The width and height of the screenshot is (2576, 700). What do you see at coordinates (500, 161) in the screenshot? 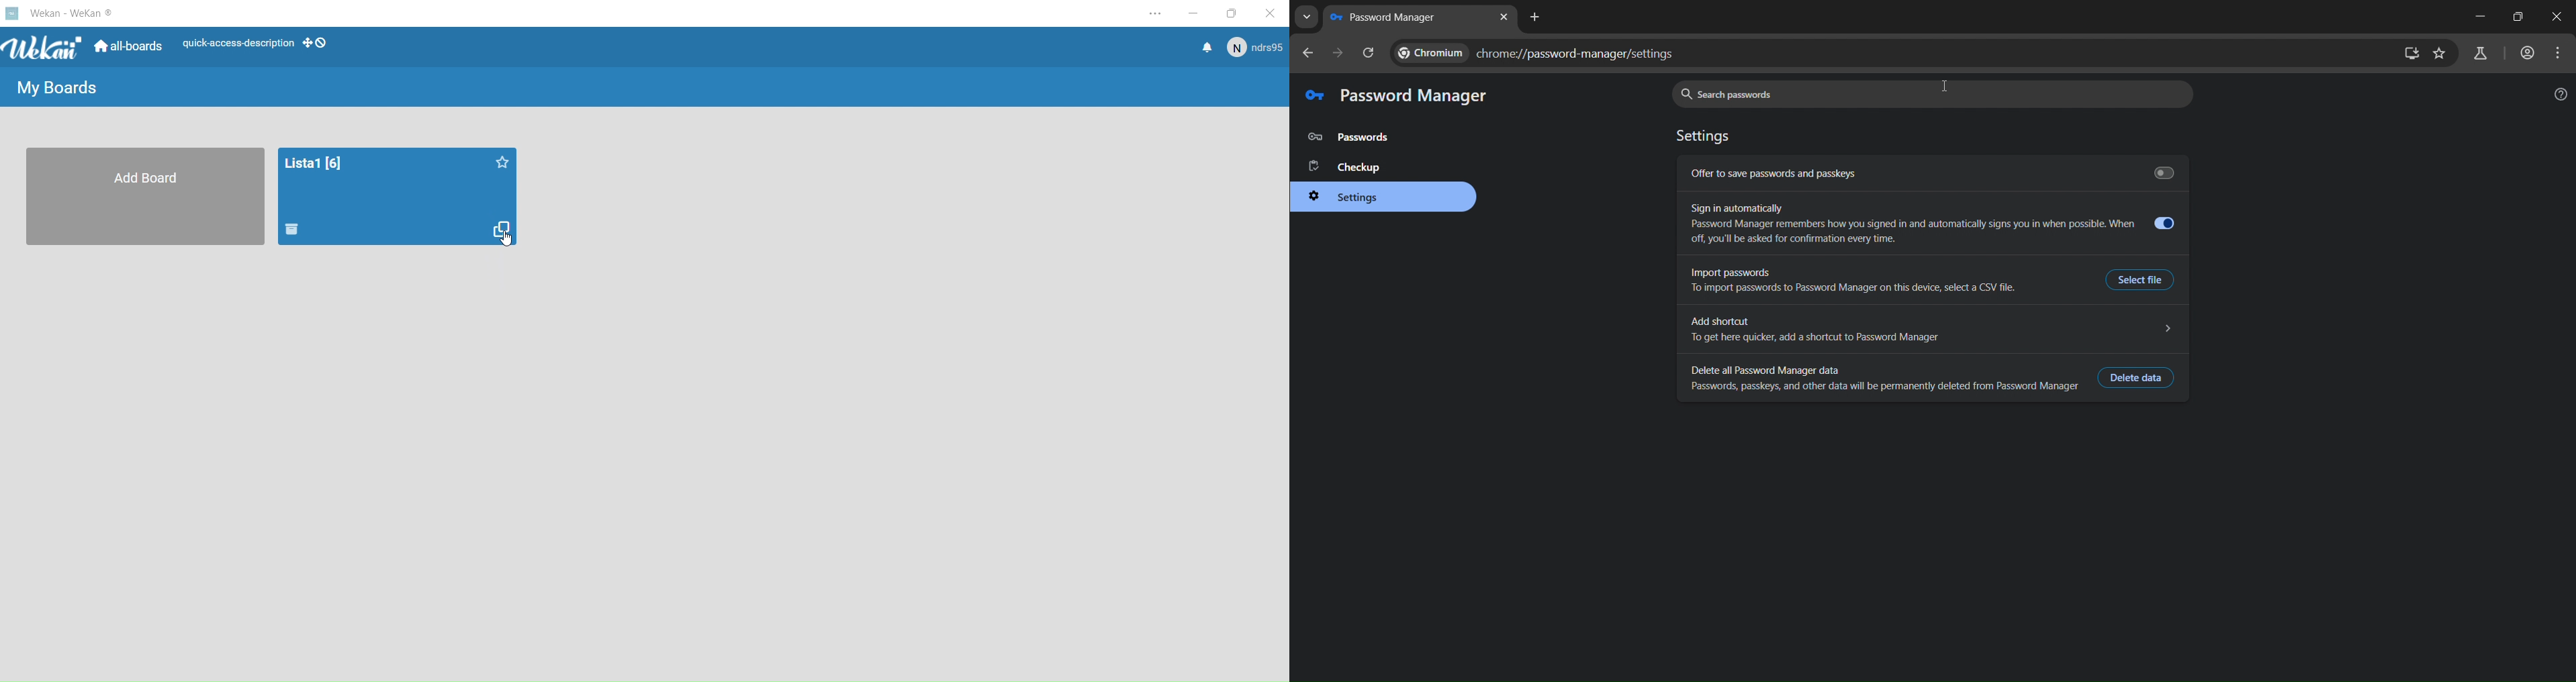
I see `Click to star this board` at bounding box center [500, 161].